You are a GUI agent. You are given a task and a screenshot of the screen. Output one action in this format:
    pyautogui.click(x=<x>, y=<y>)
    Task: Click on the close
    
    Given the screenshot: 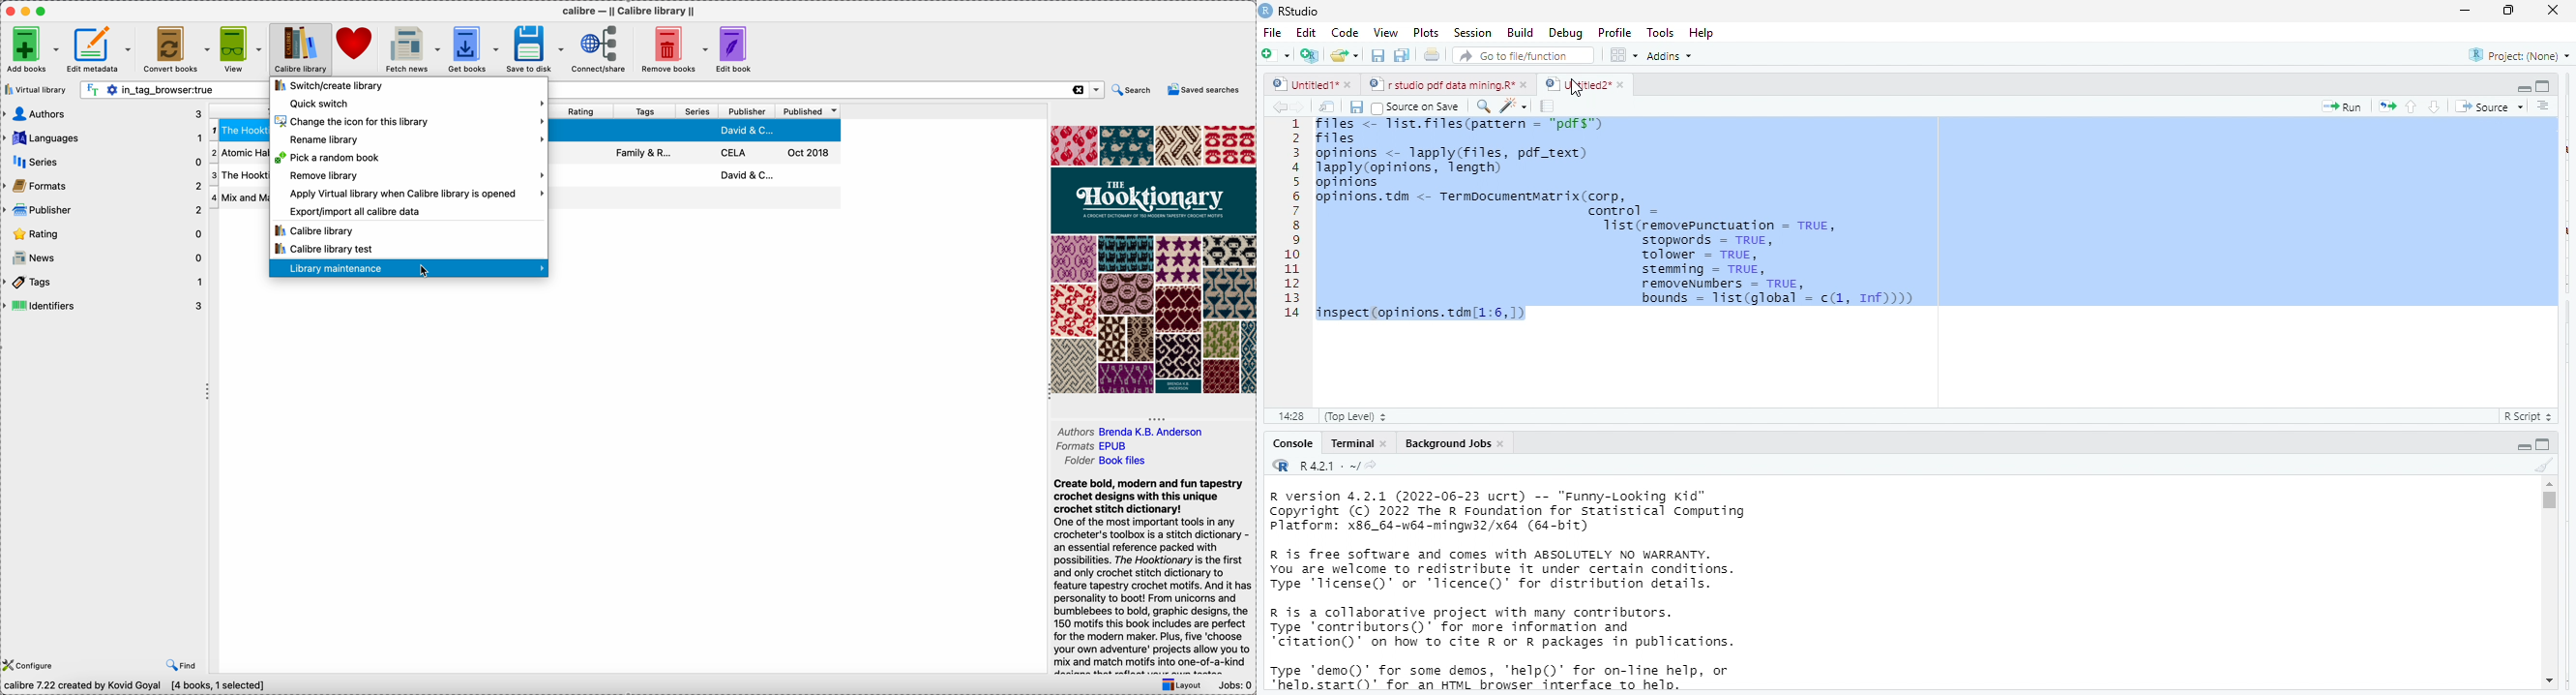 What is the action you would take?
    pyautogui.click(x=2555, y=11)
    